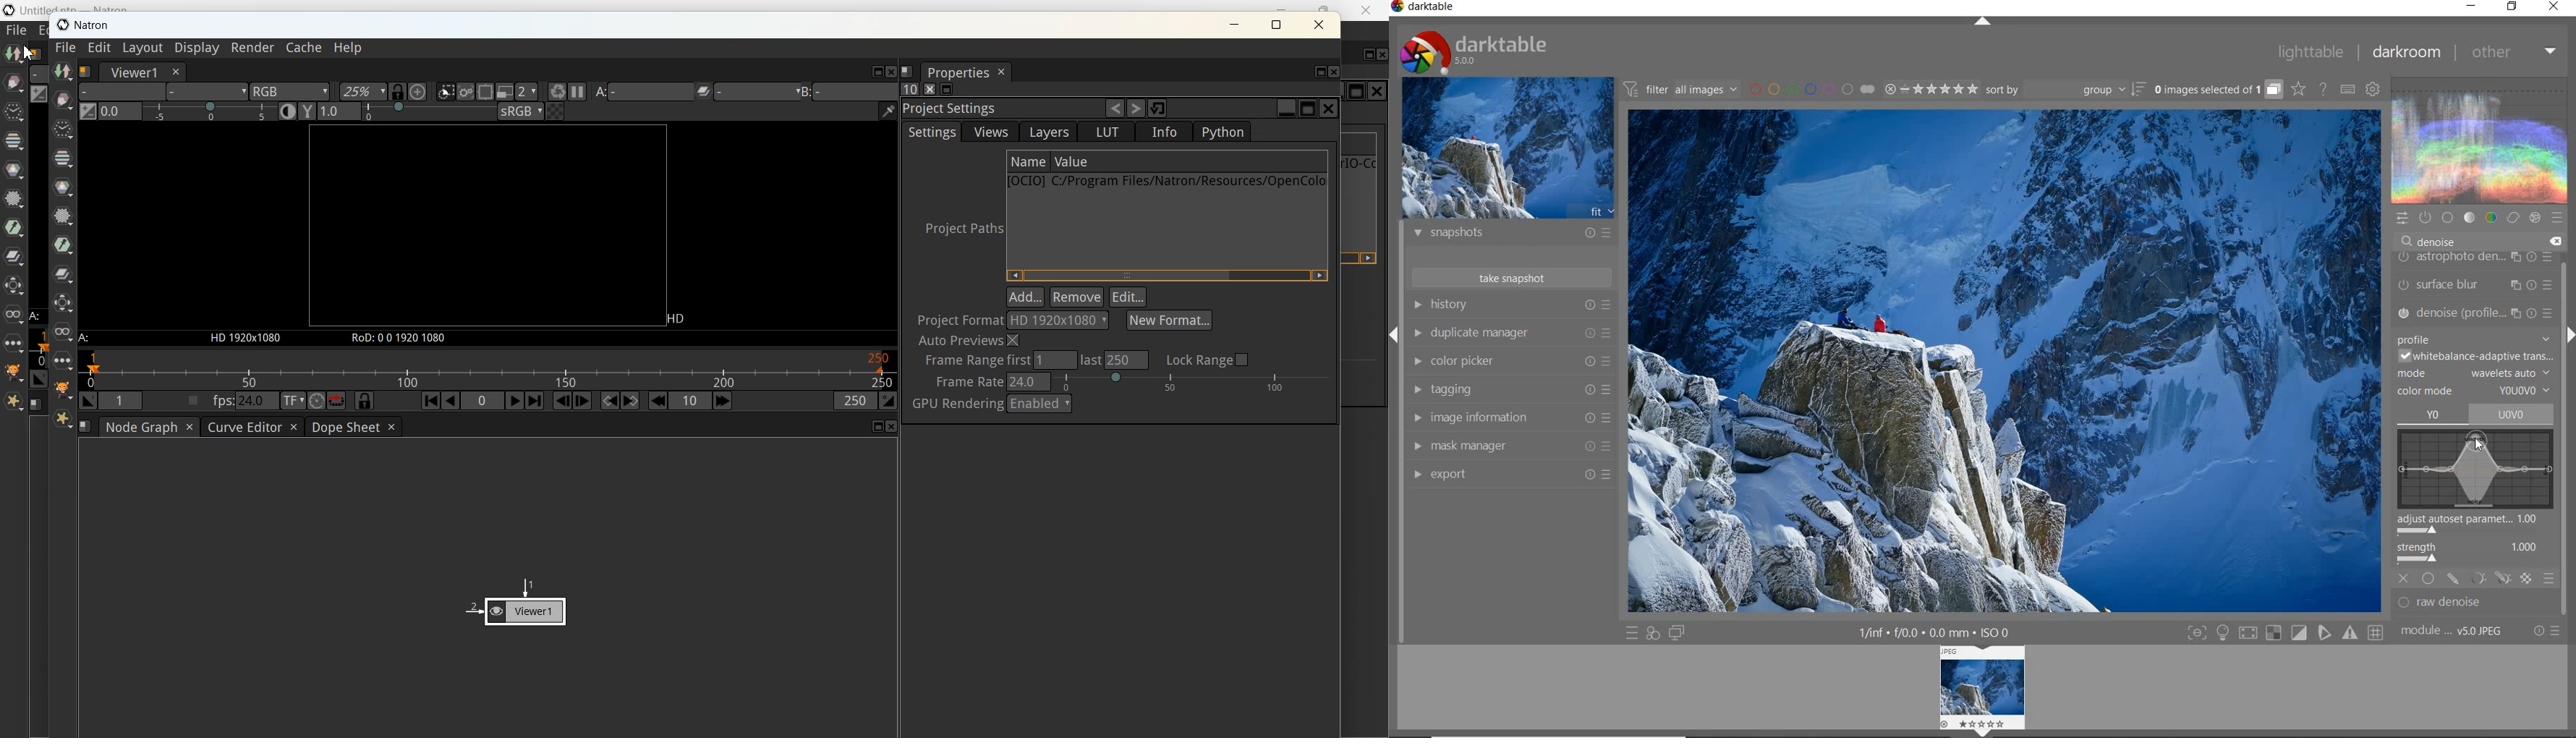  Describe the element at coordinates (2489, 580) in the screenshot. I see `MASK OPTIONS` at that location.